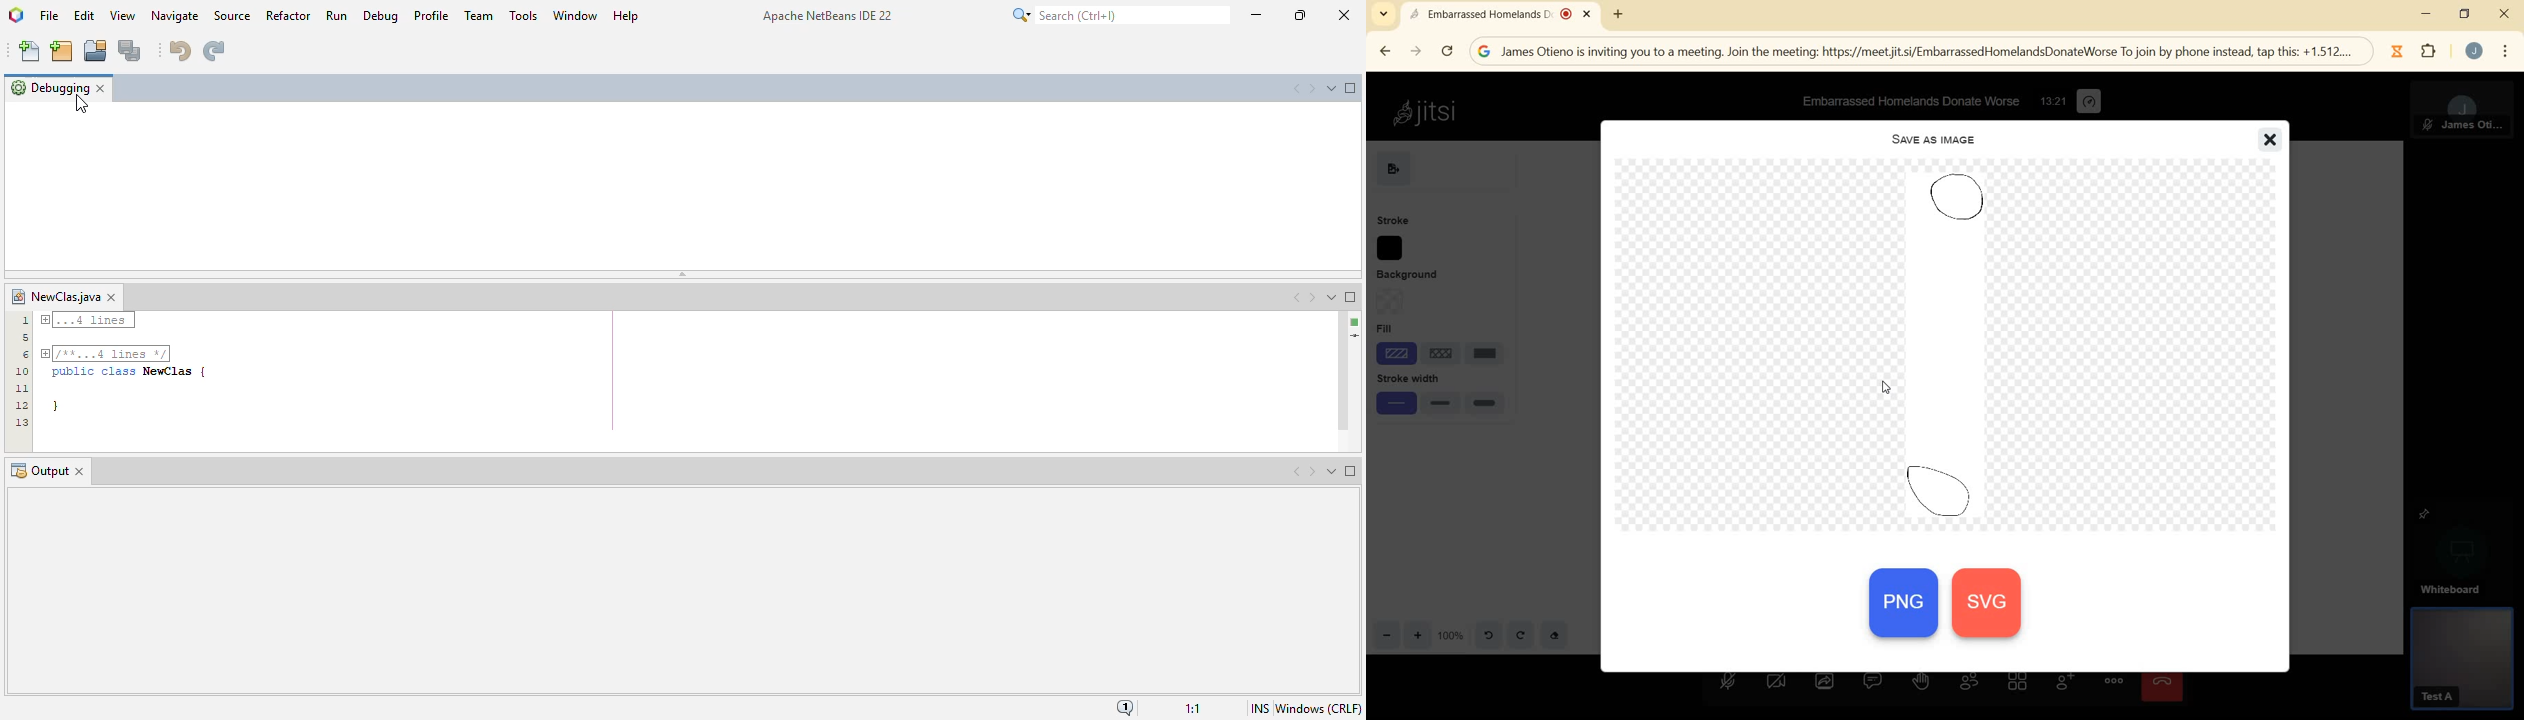  I want to click on stroke color, so click(1394, 249).